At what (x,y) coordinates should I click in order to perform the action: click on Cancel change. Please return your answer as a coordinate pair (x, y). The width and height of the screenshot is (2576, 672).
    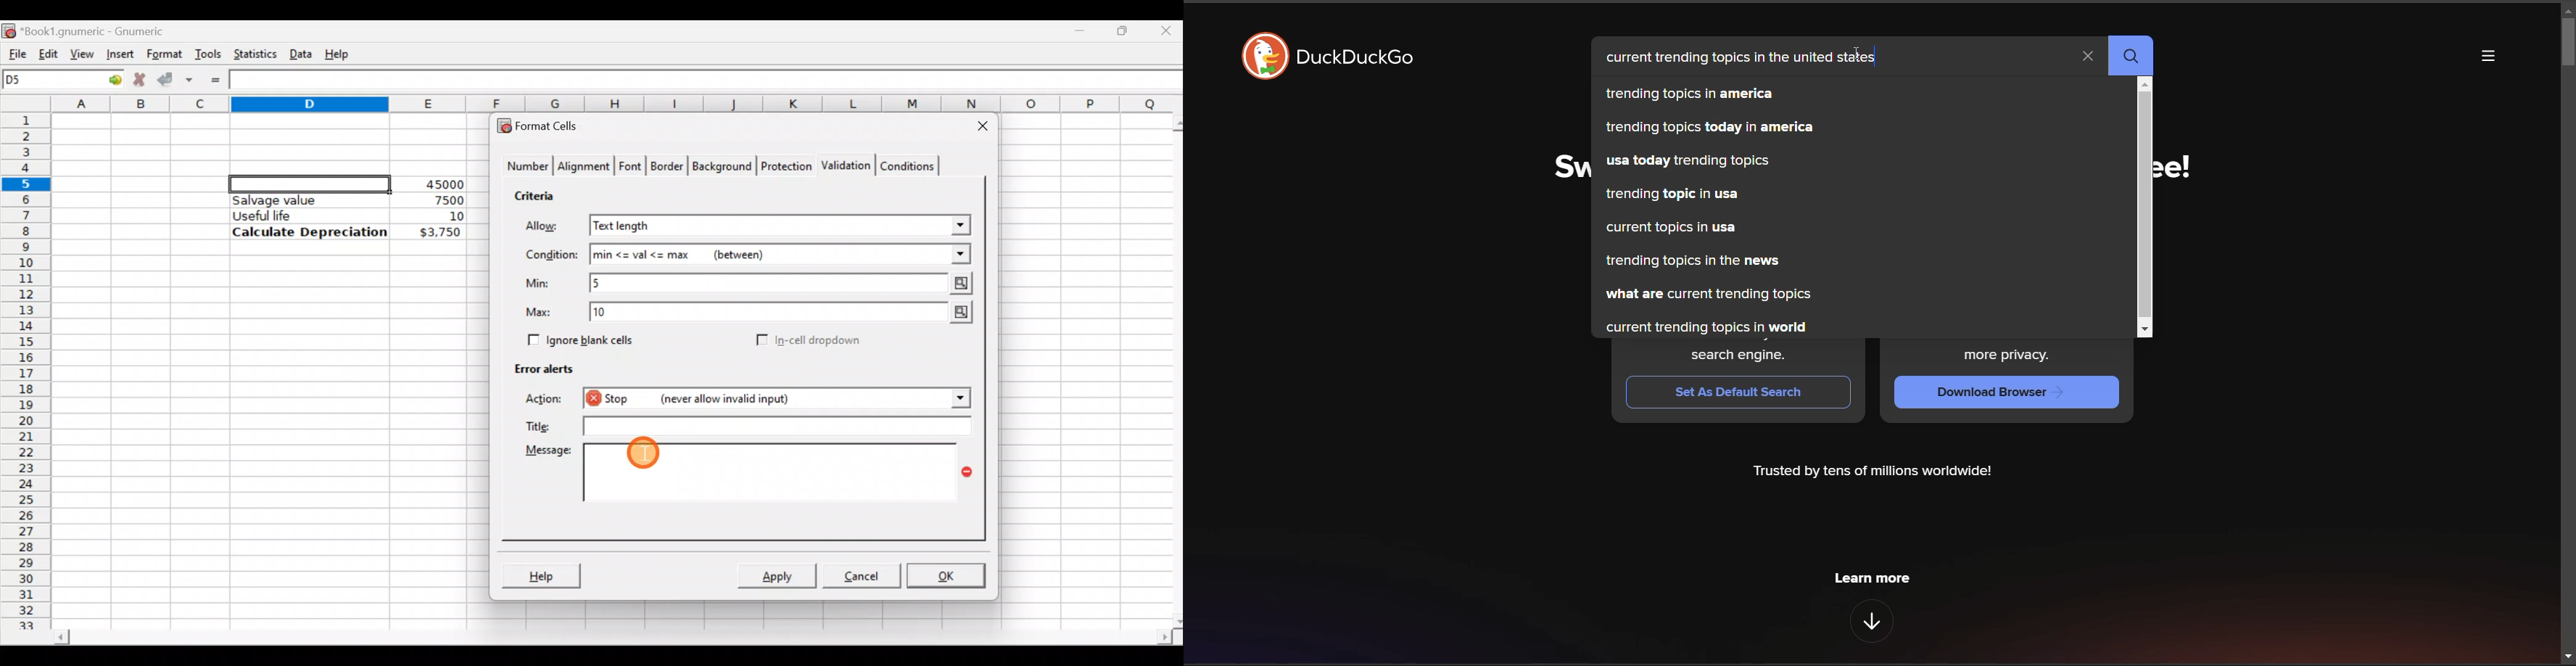
    Looking at the image, I should click on (138, 78).